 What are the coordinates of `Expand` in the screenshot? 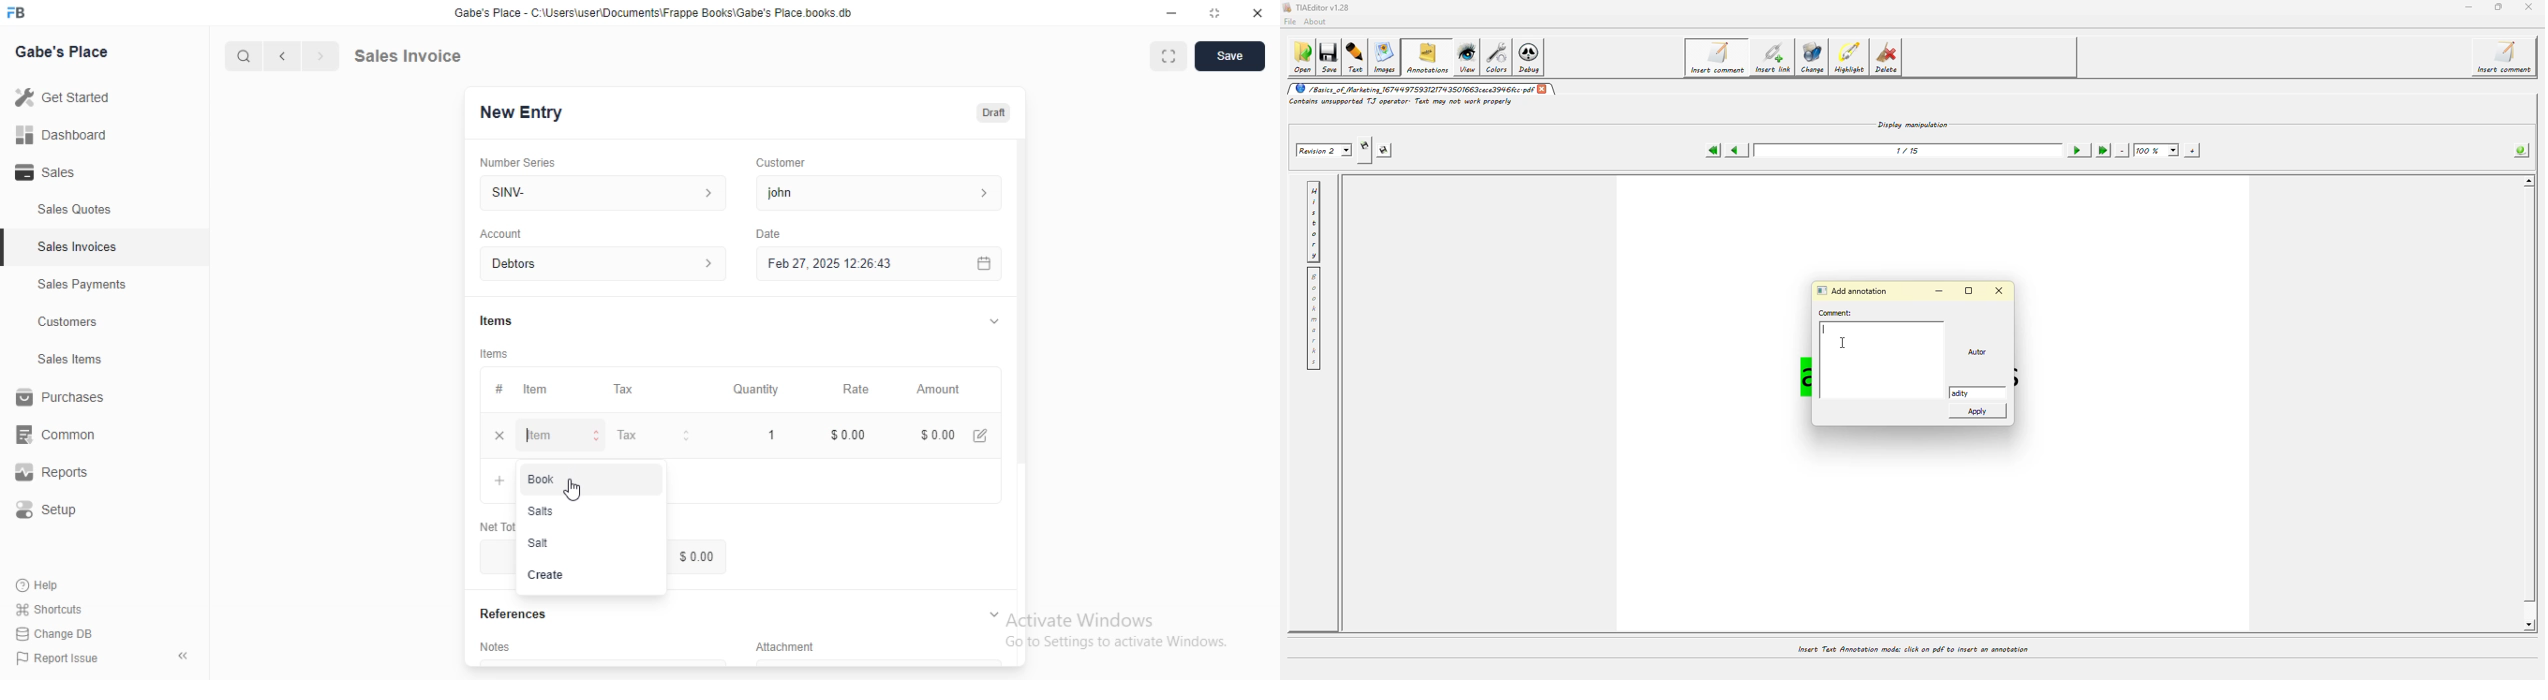 It's located at (1168, 56).